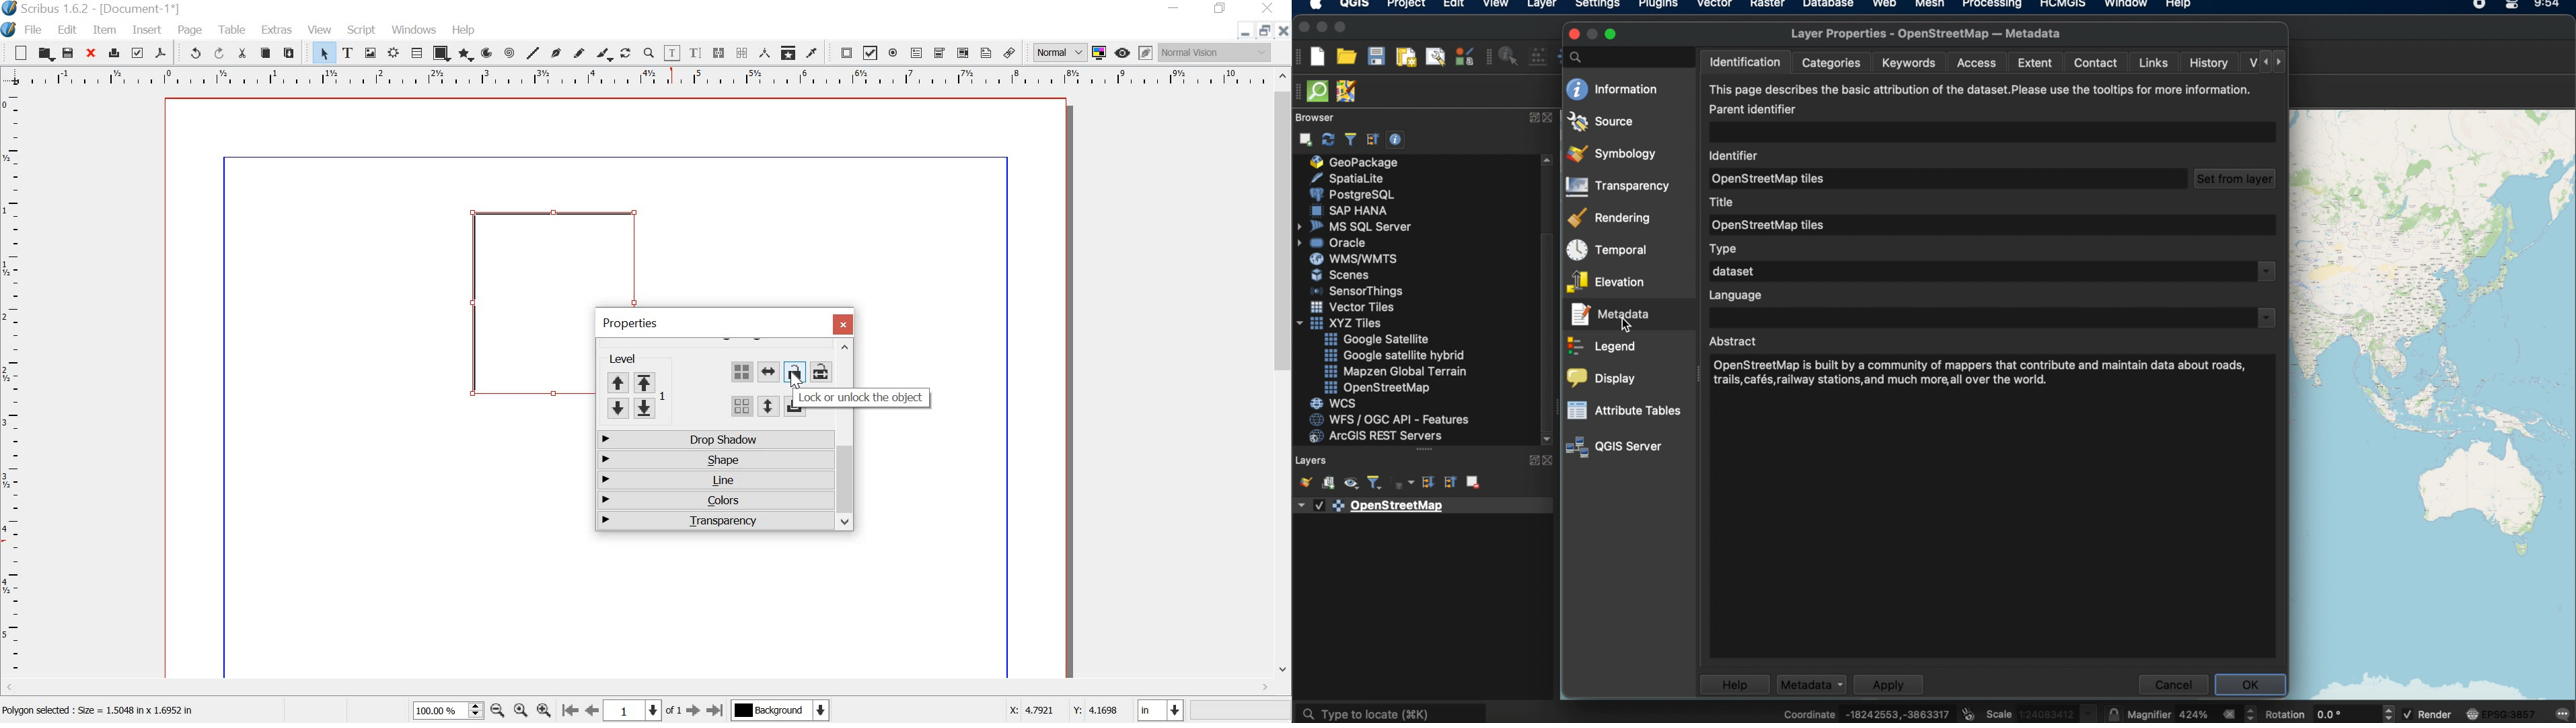 The image size is (2576, 728). Describe the element at coordinates (67, 30) in the screenshot. I see `edit` at that location.